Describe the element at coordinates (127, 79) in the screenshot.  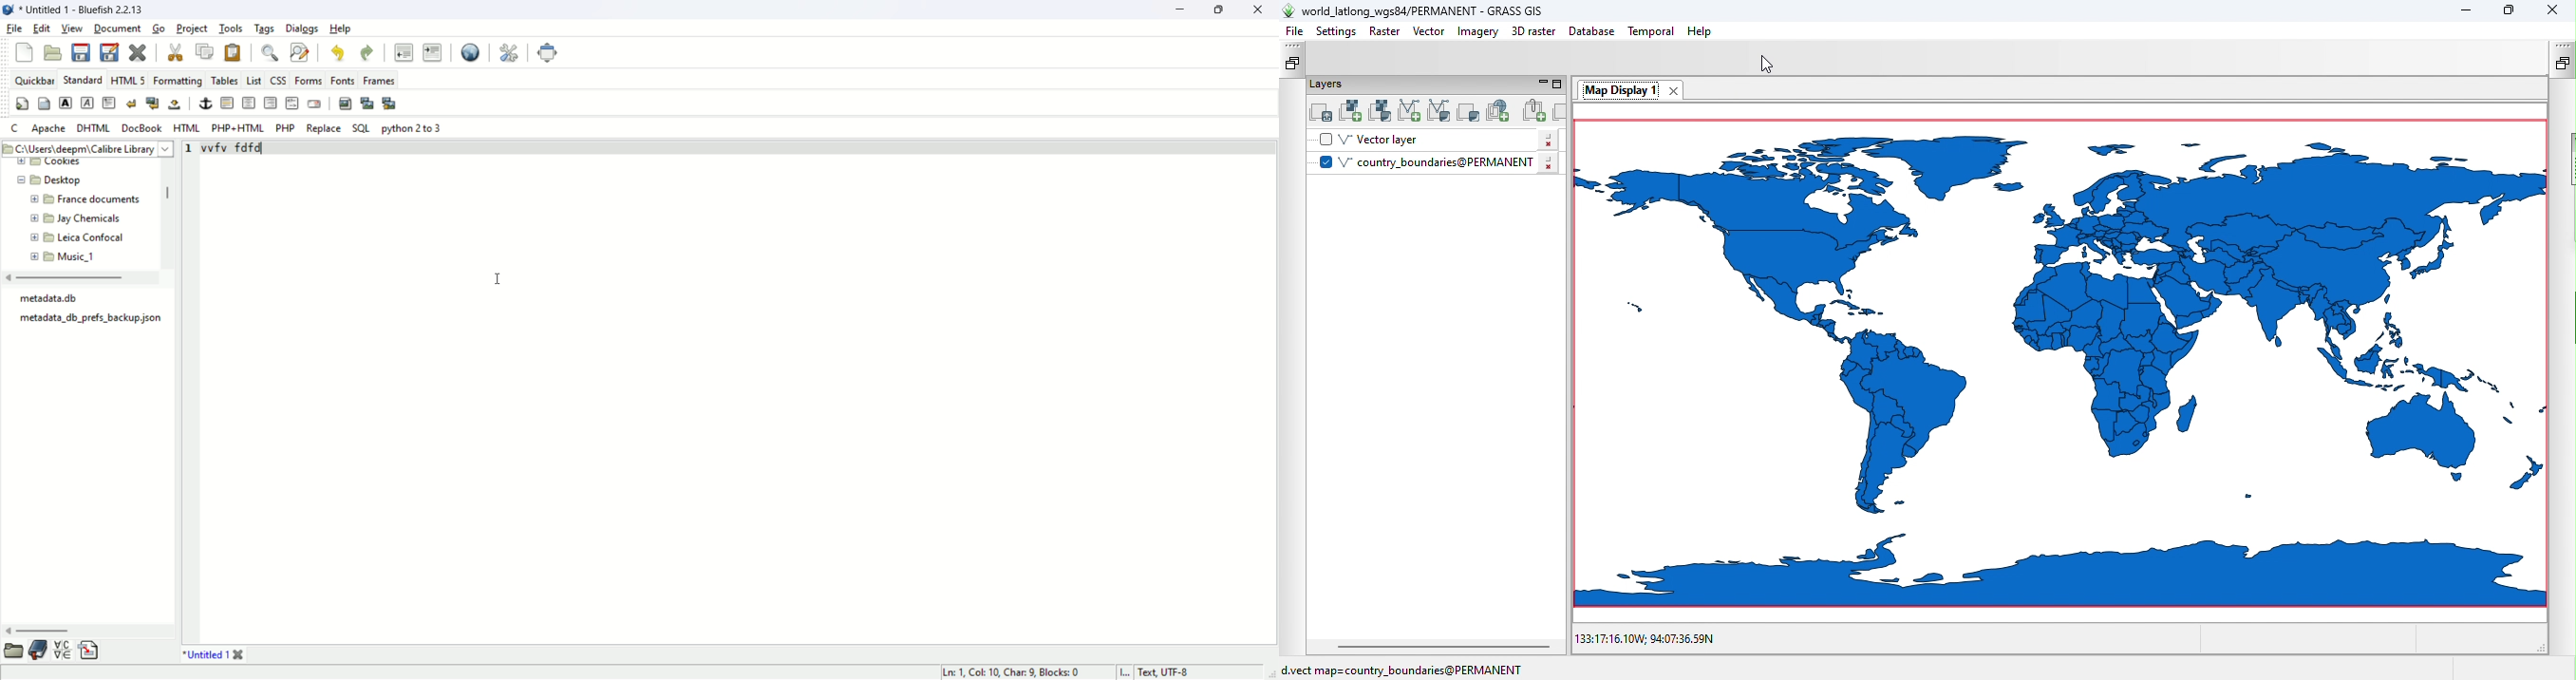
I see `HTML 5` at that location.